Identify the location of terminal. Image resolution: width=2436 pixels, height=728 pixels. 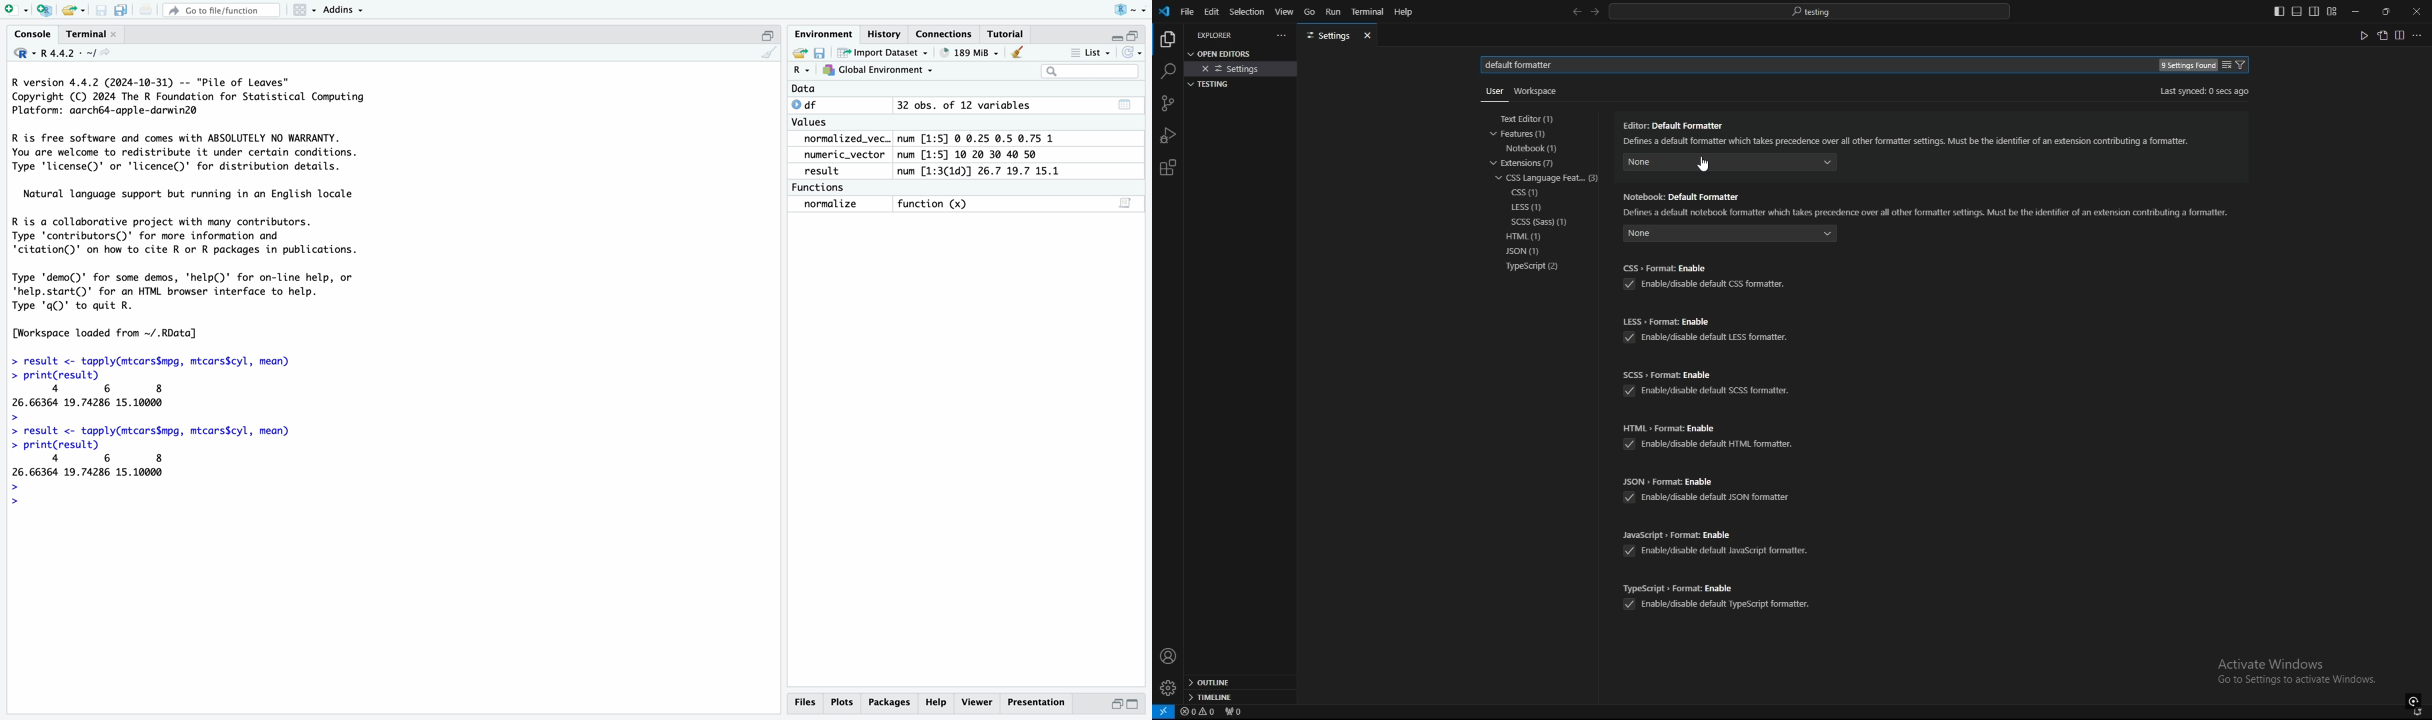
(1368, 13).